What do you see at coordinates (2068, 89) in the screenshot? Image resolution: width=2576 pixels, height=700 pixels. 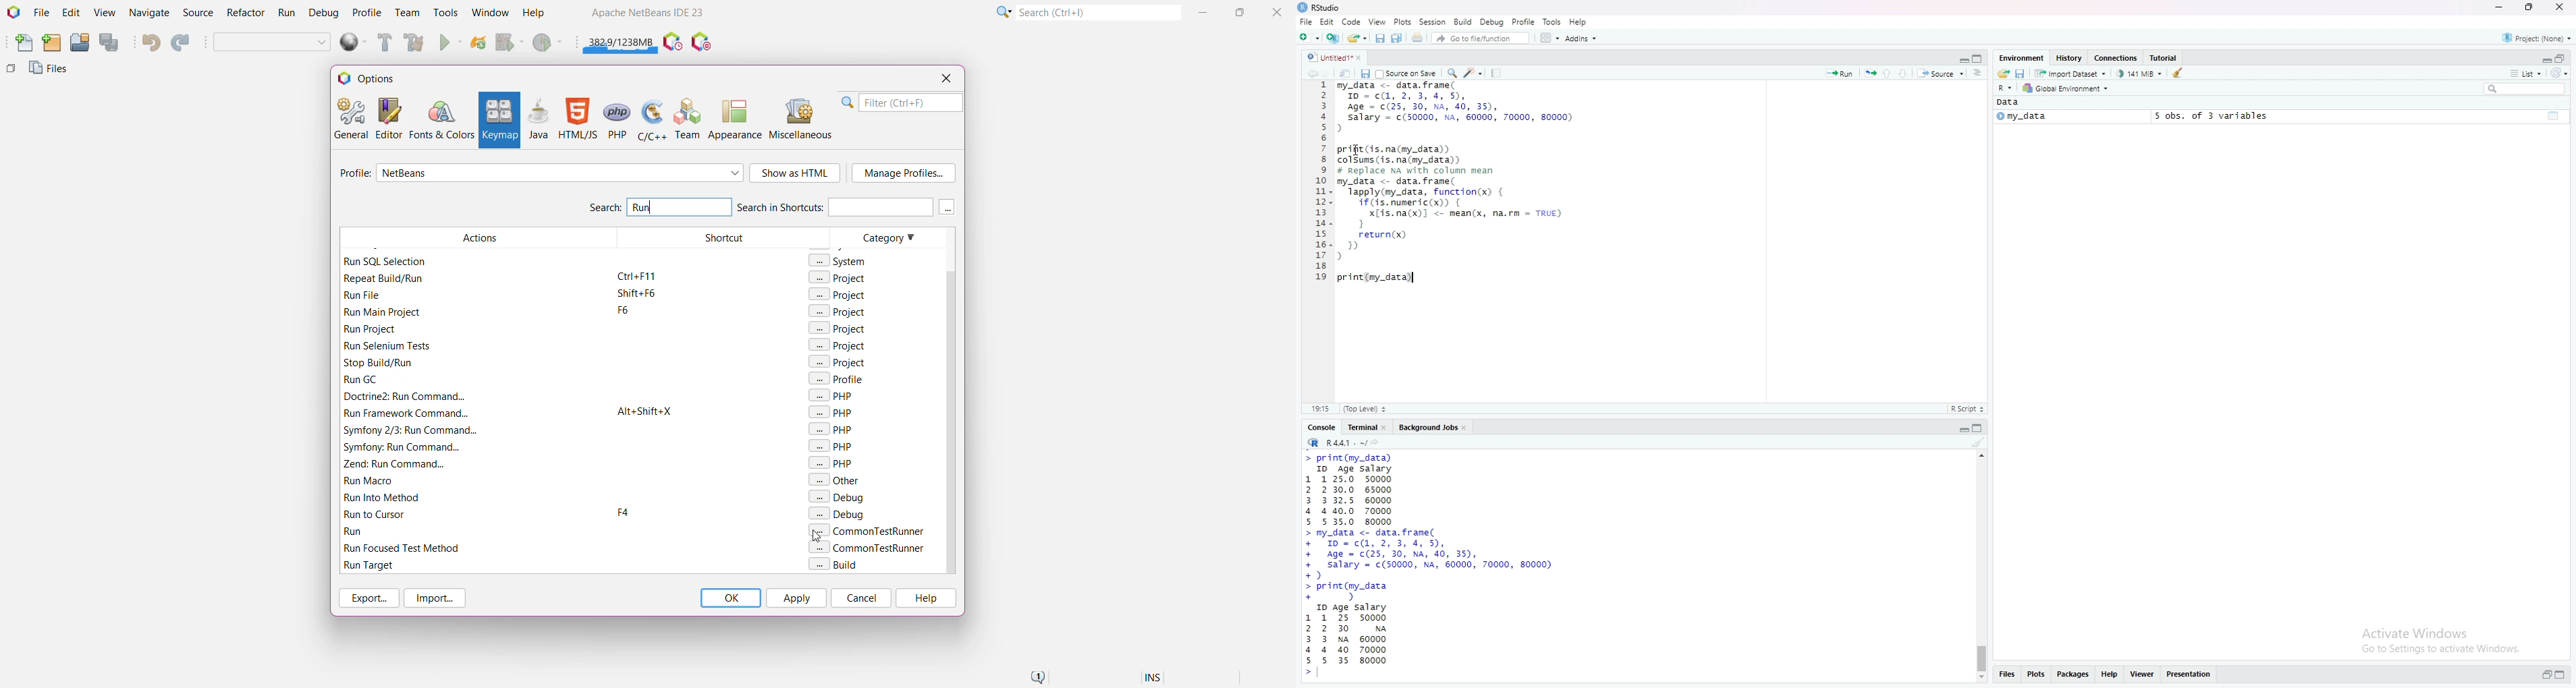 I see `global environment` at bounding box center [2068, 89].